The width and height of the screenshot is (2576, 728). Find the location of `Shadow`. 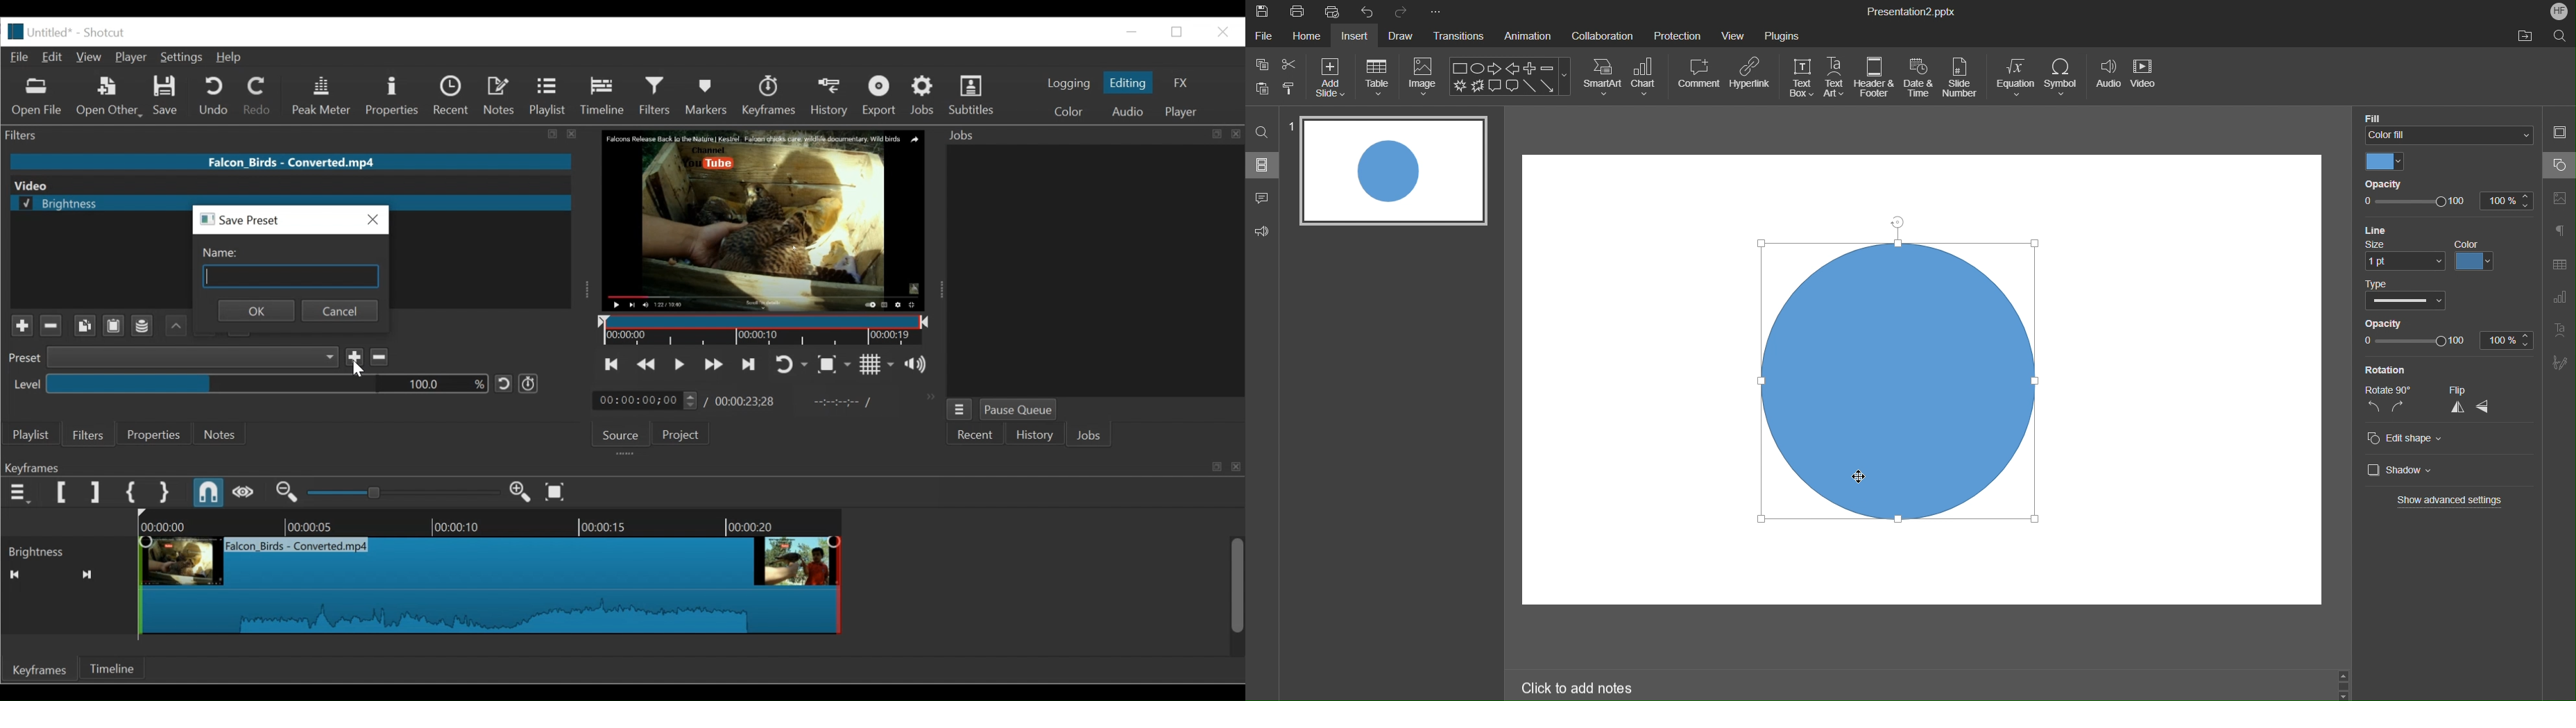

Shadow is located at coordinates (2396, 470).